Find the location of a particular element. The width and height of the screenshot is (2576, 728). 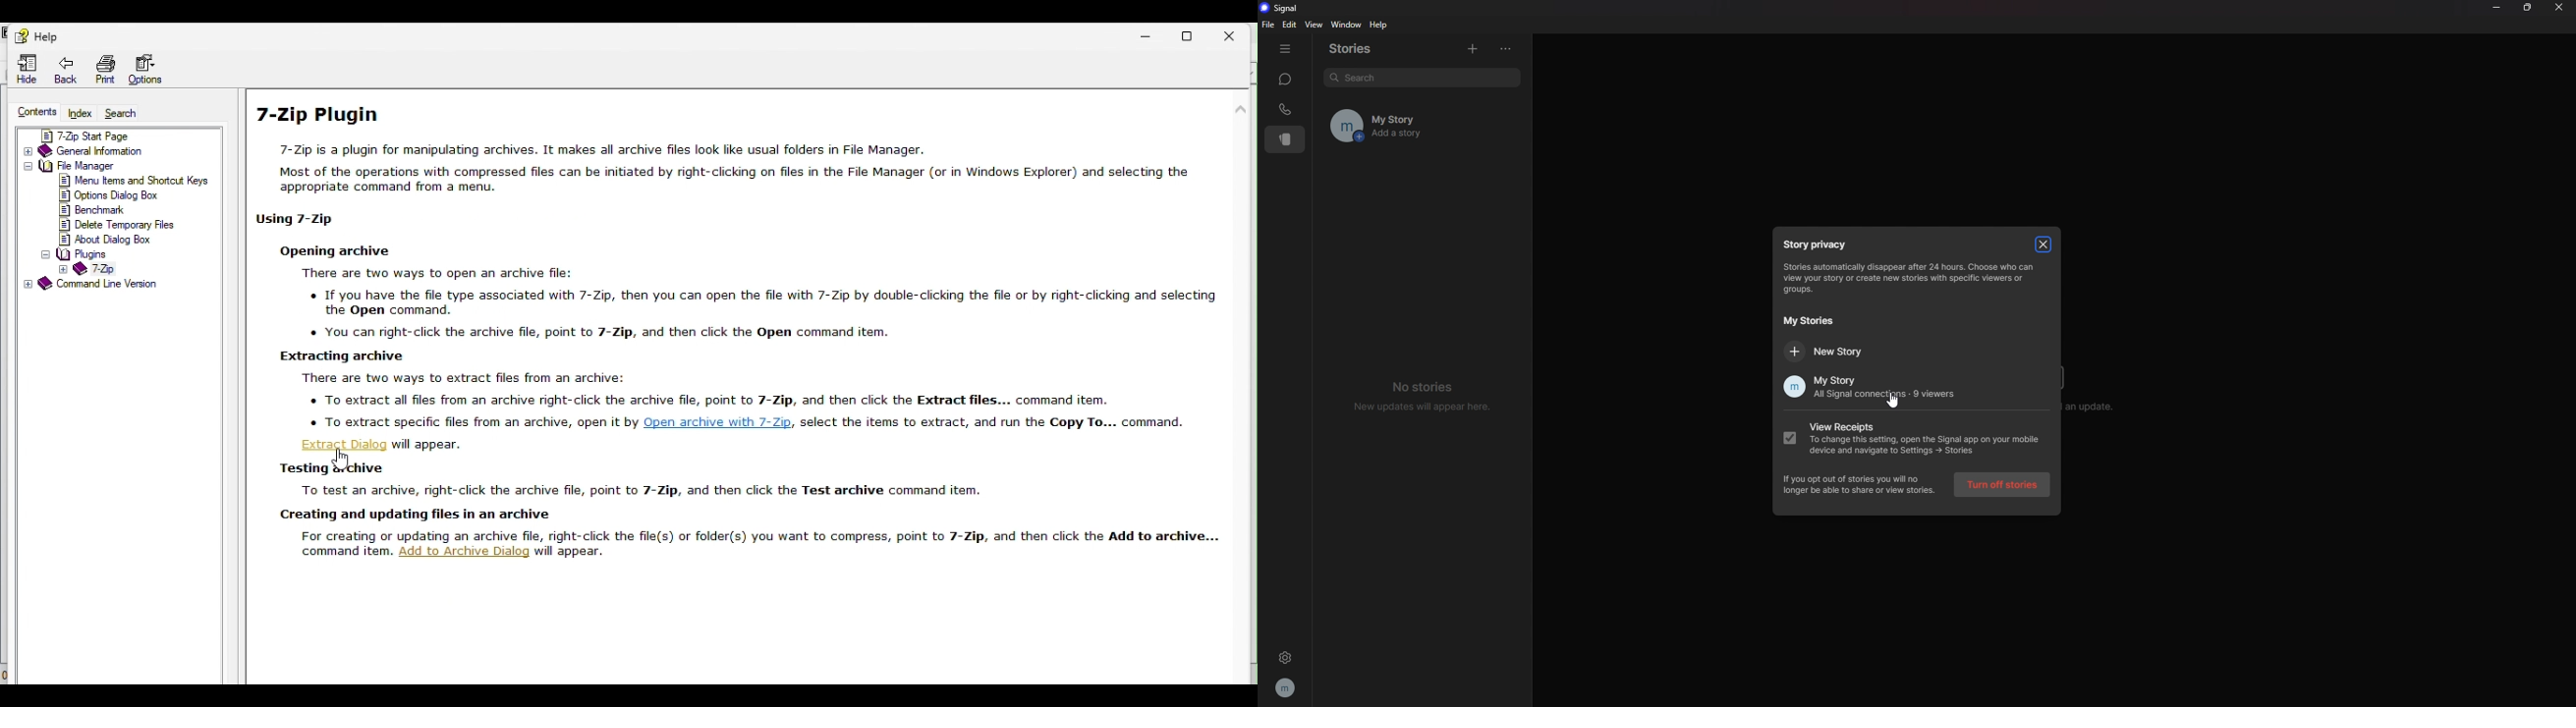

text is located at coordinates (638, 491).